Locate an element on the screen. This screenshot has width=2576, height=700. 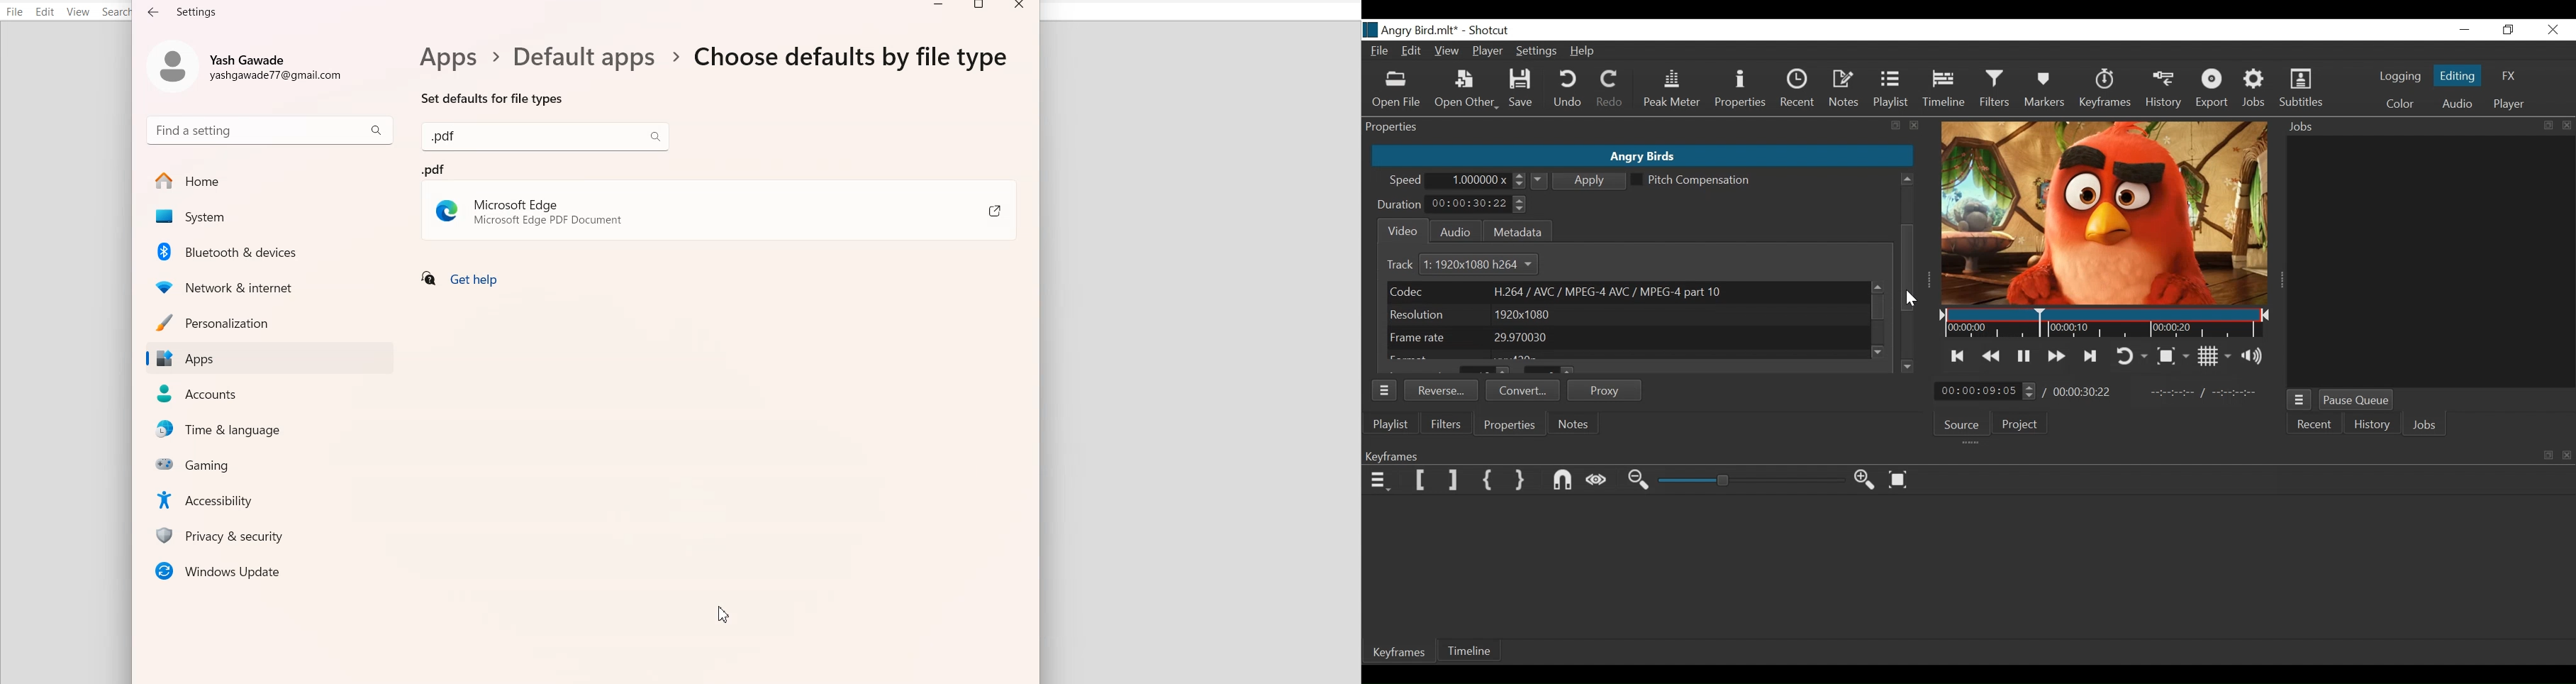
Total Duration is located at coordinates (2084, 392).